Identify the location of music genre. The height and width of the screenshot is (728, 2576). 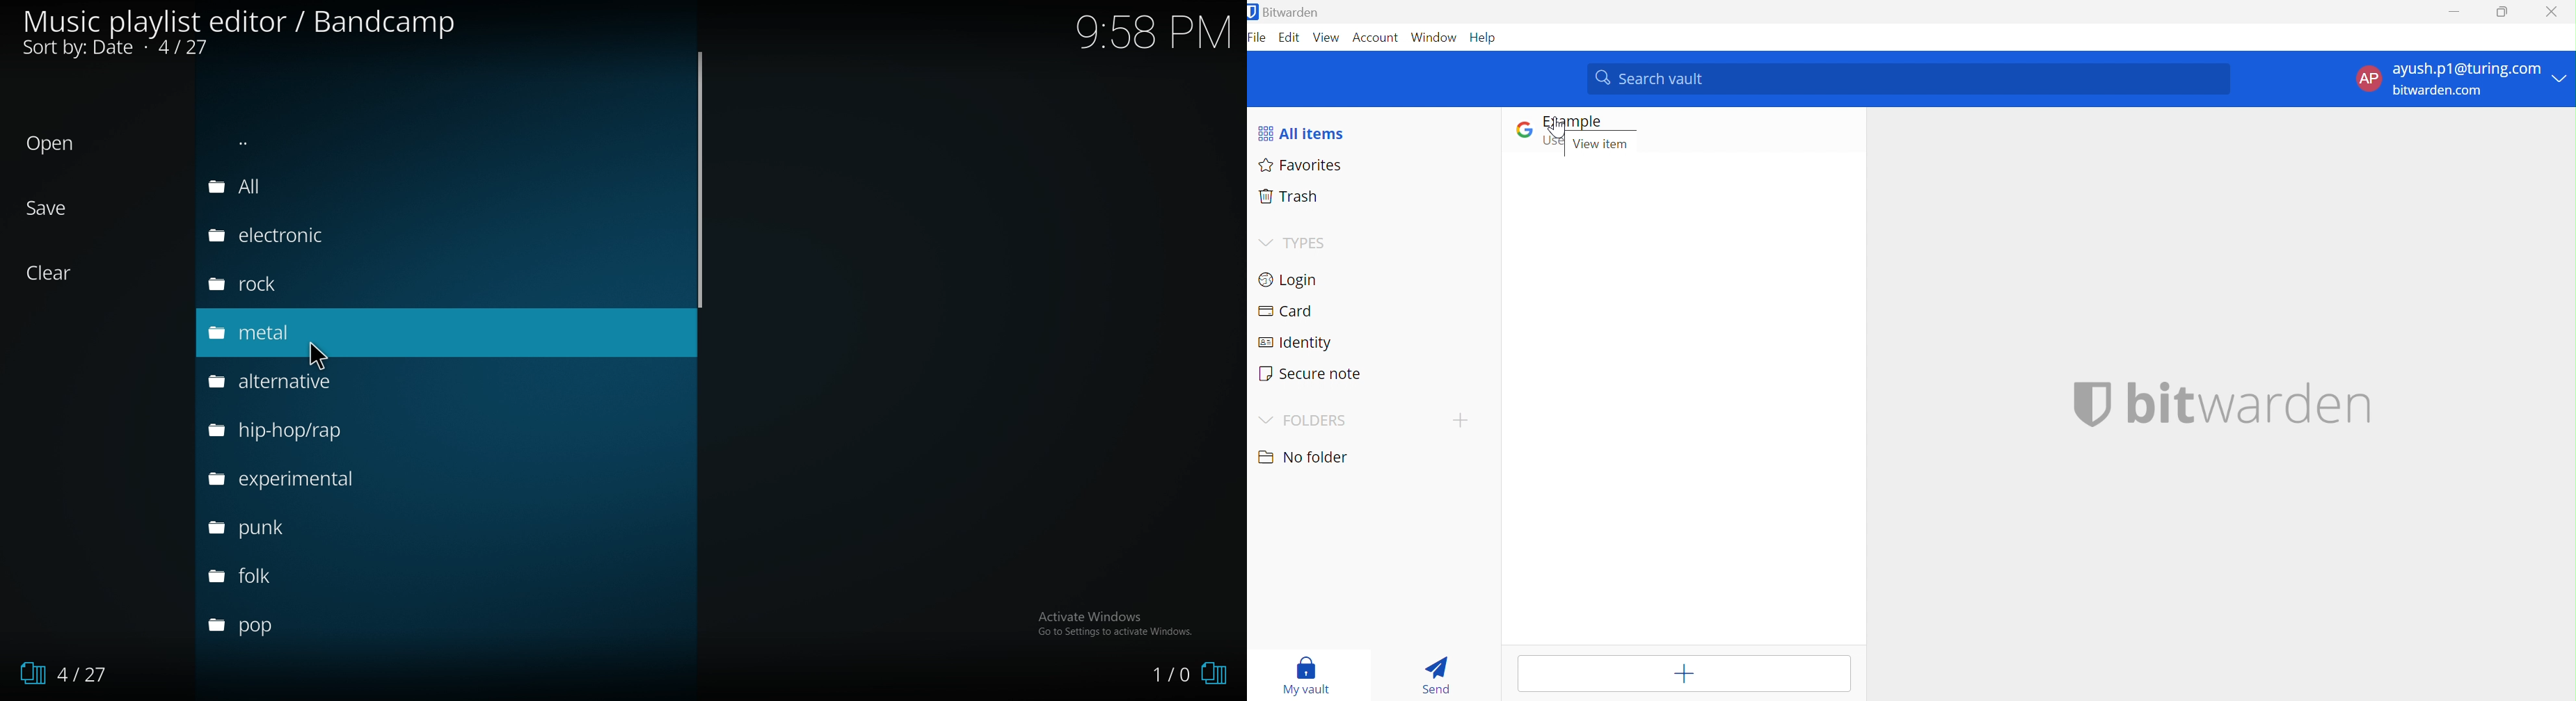
(313, 480).